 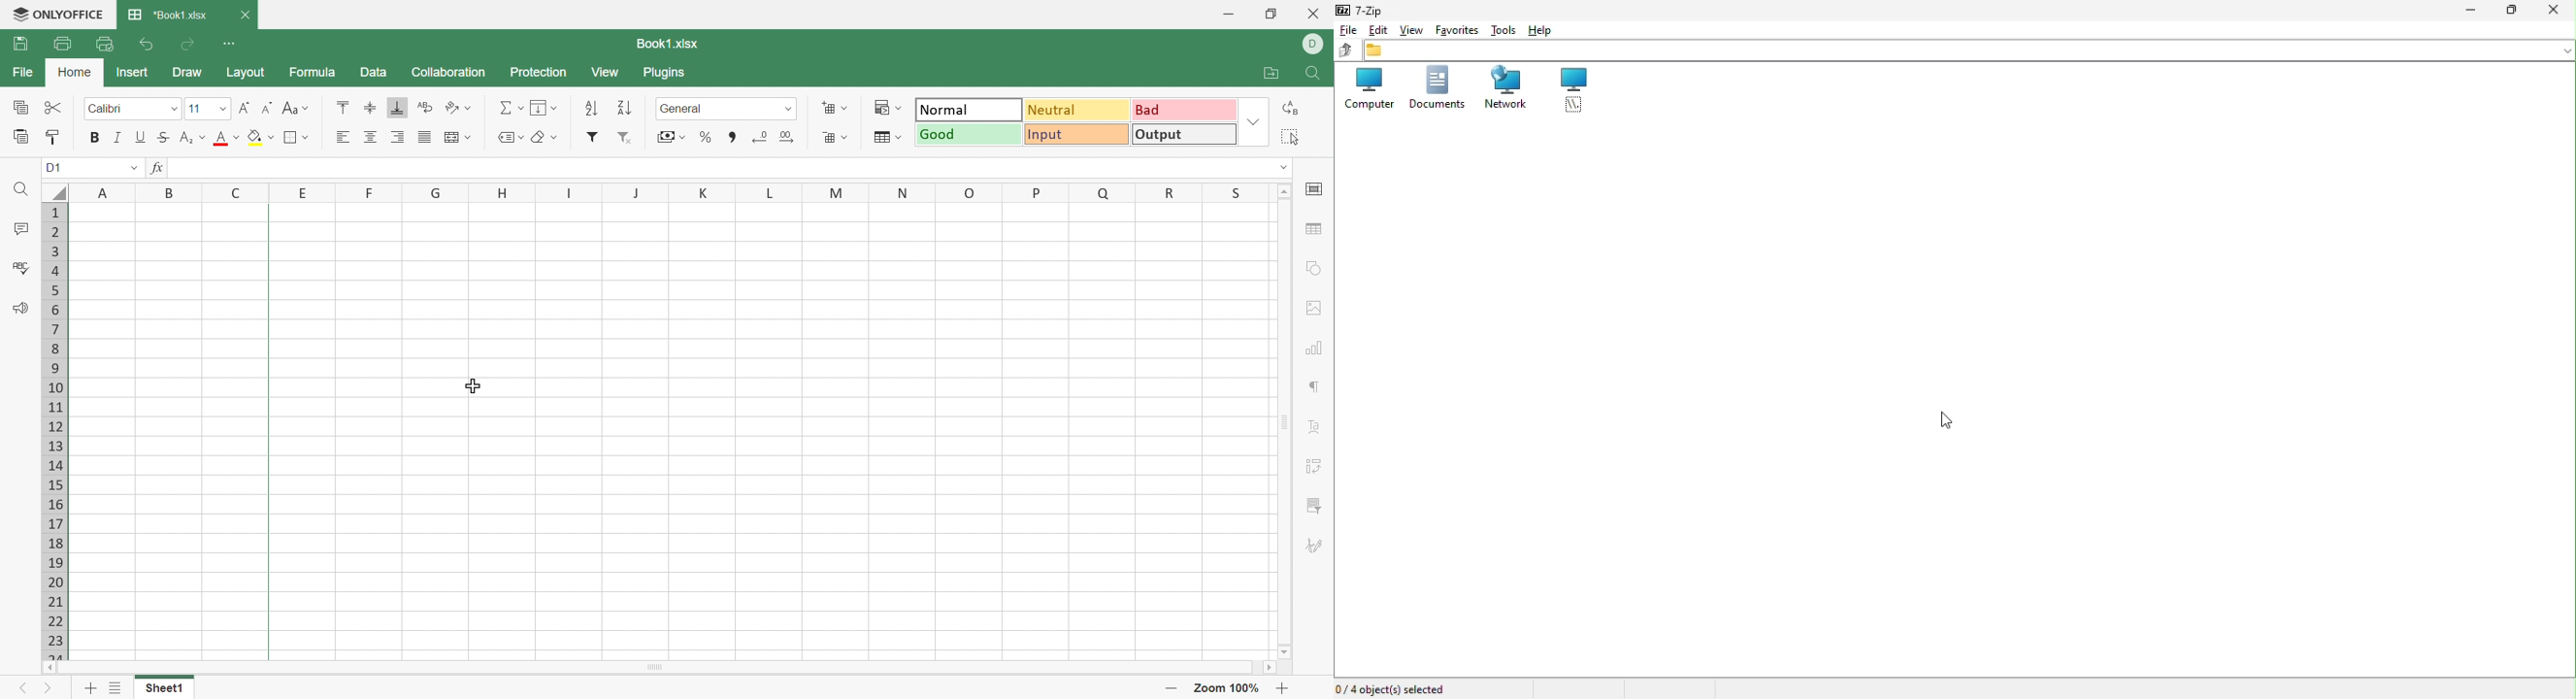 What do you see at coordinates (625, 138) in the screenshot?
I see `Remove filter` at bounding box center [625, 138].